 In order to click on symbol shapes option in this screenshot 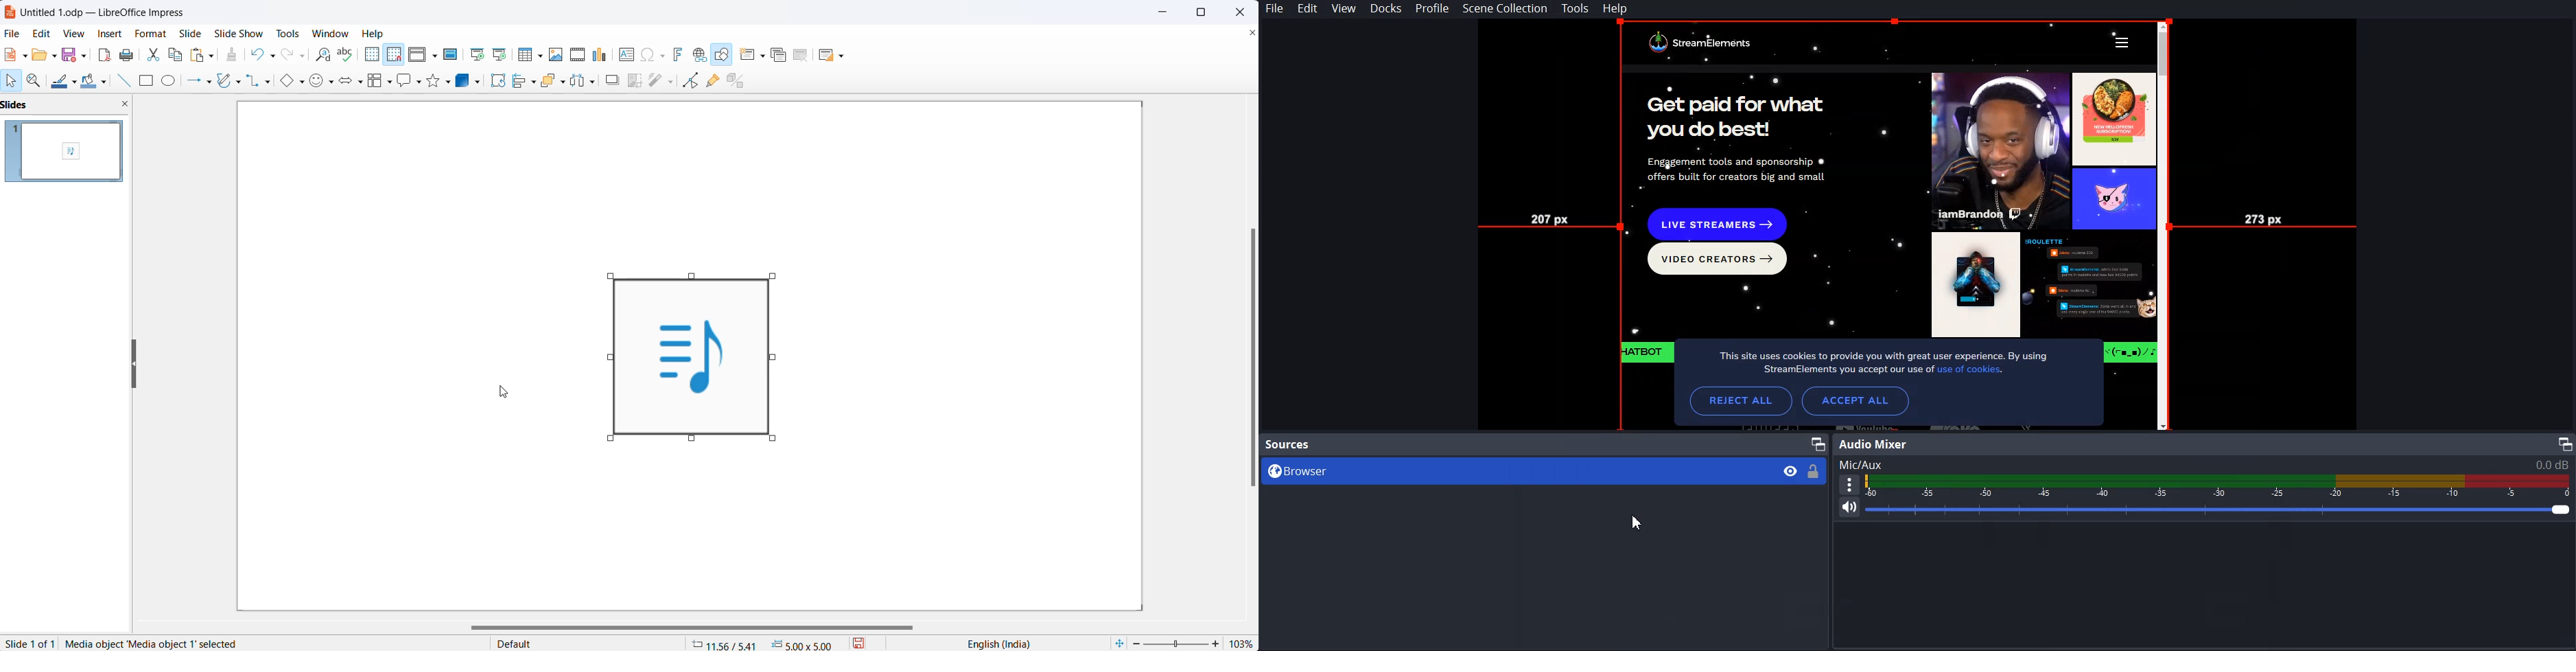, I will do `click(333, 82)`.